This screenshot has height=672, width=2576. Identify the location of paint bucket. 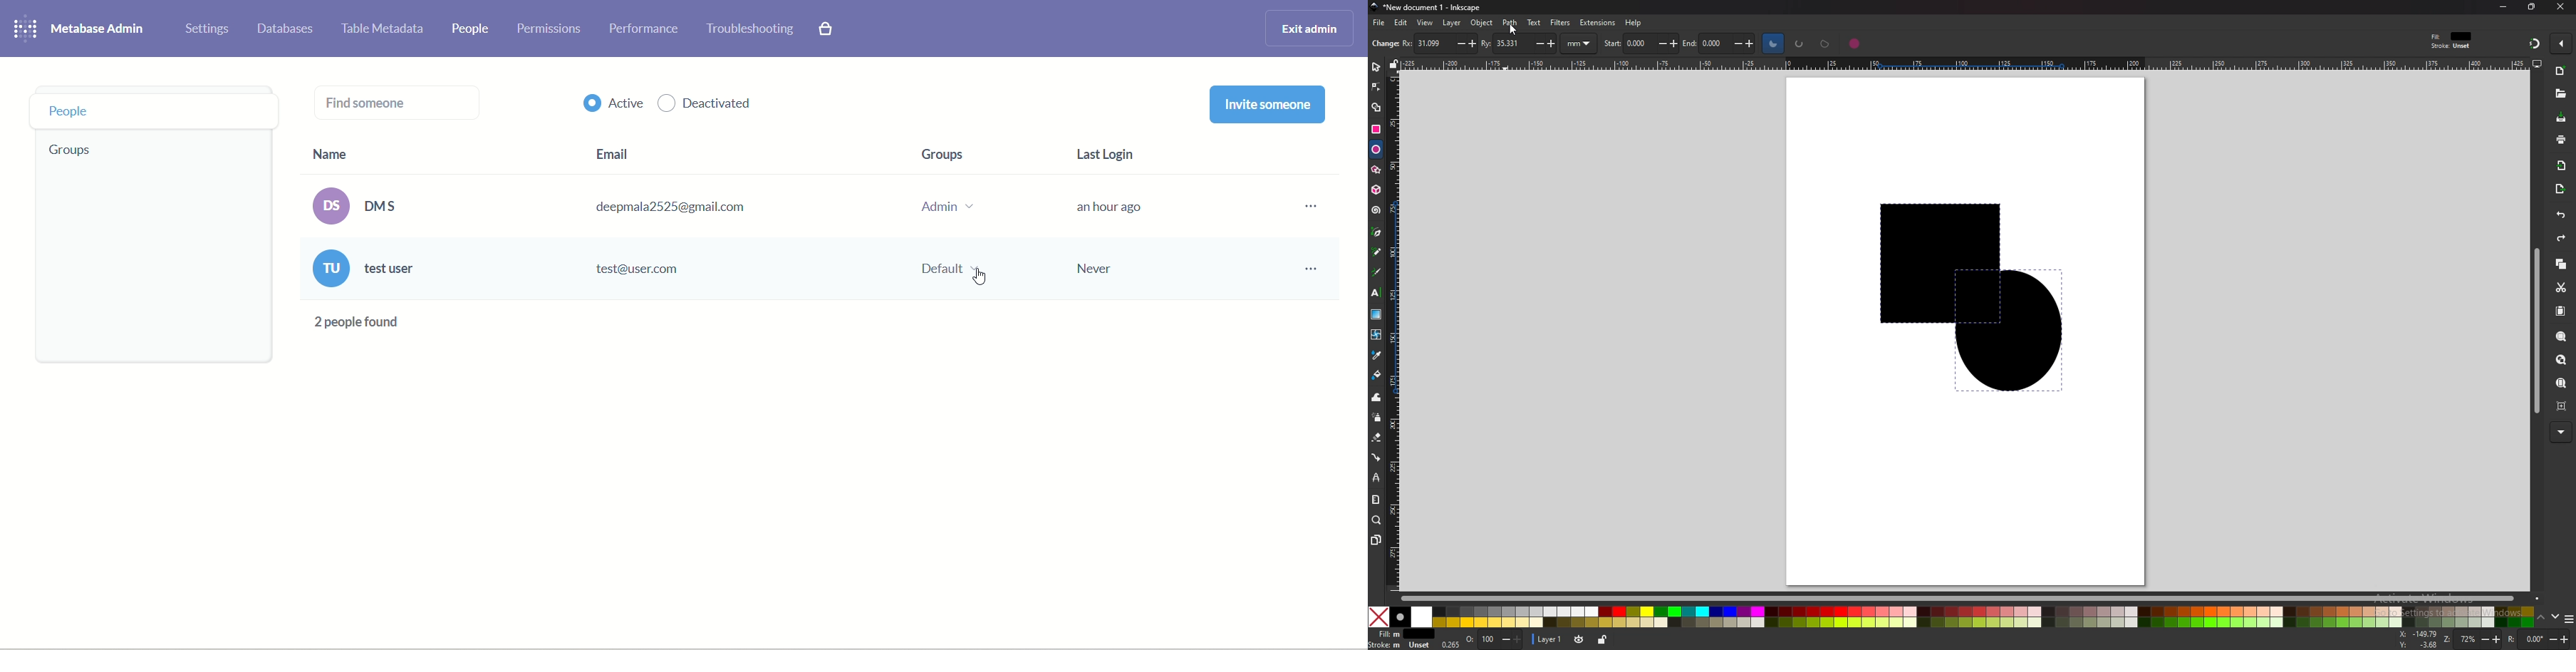
(1377, 375).